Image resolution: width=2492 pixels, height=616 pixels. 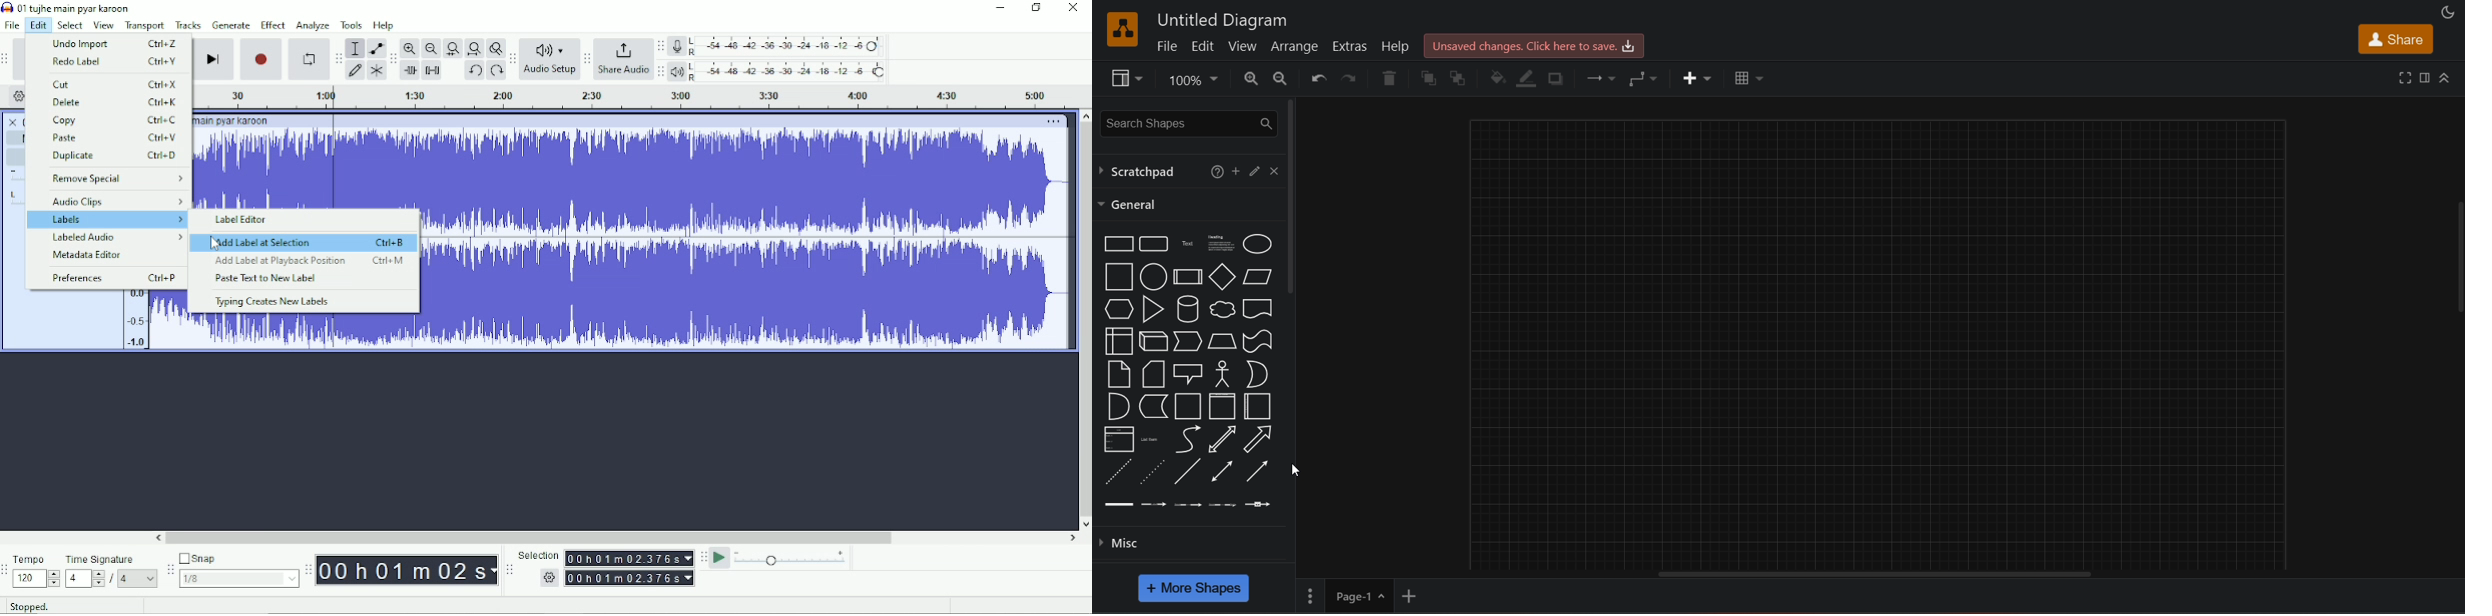 I want to click on rectangle, so click(x=1118, y=245).